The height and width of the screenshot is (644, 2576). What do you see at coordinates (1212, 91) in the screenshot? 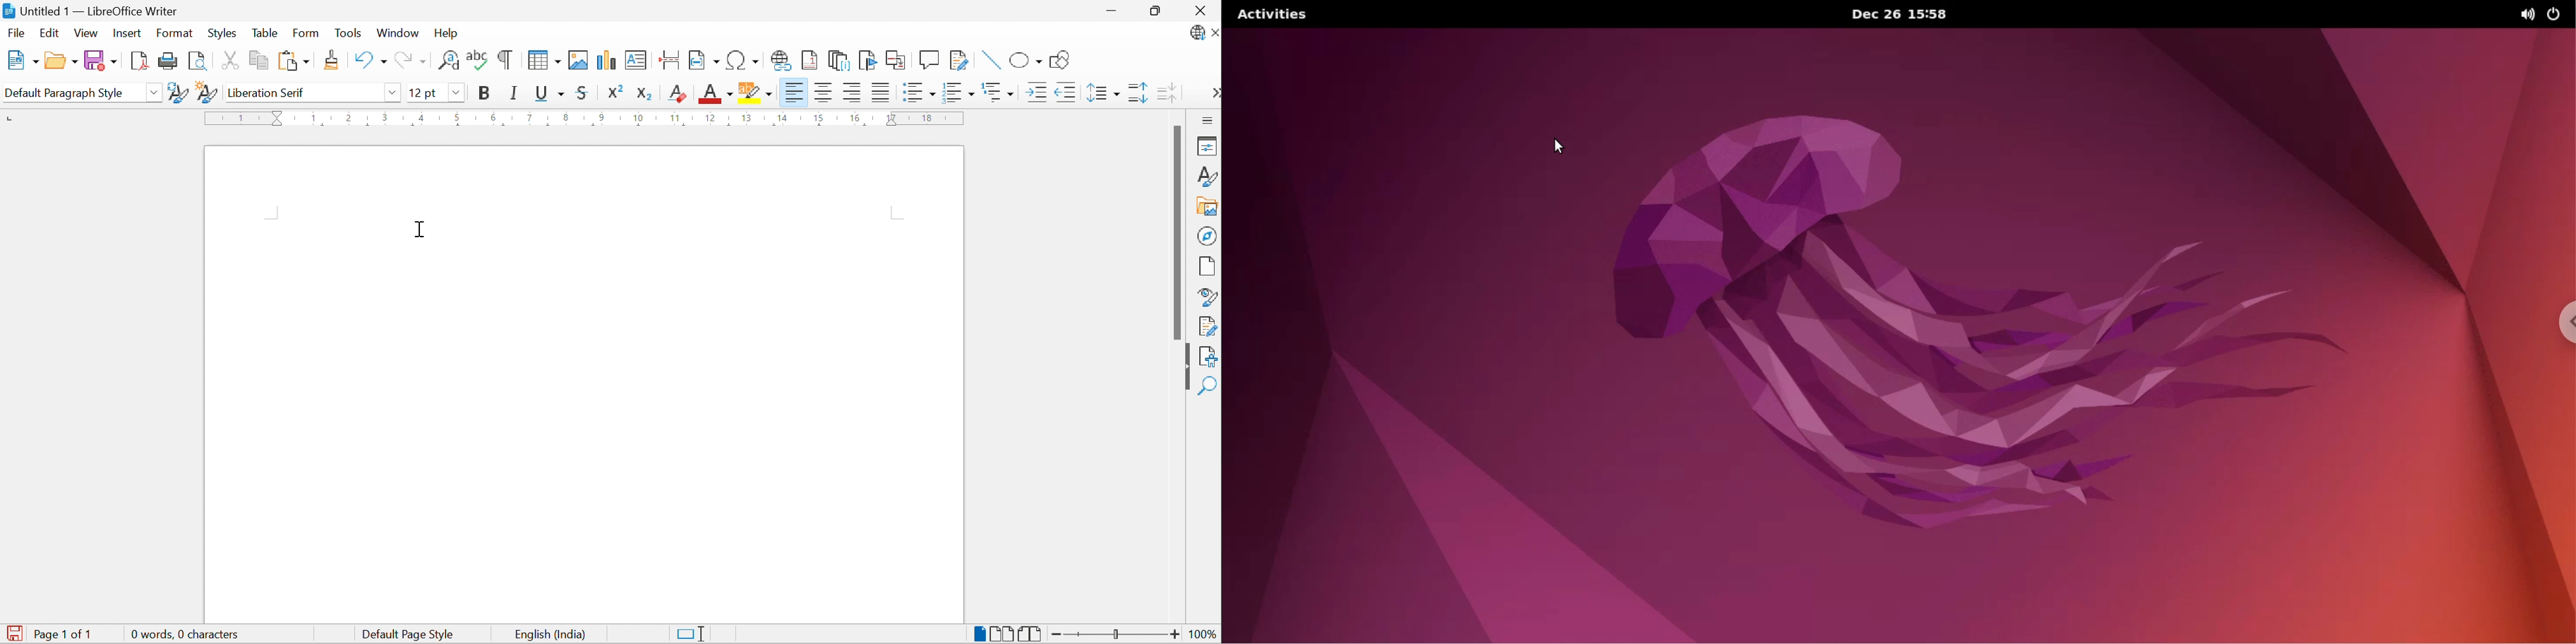
I see `More` at bounding box center [1212, 91].